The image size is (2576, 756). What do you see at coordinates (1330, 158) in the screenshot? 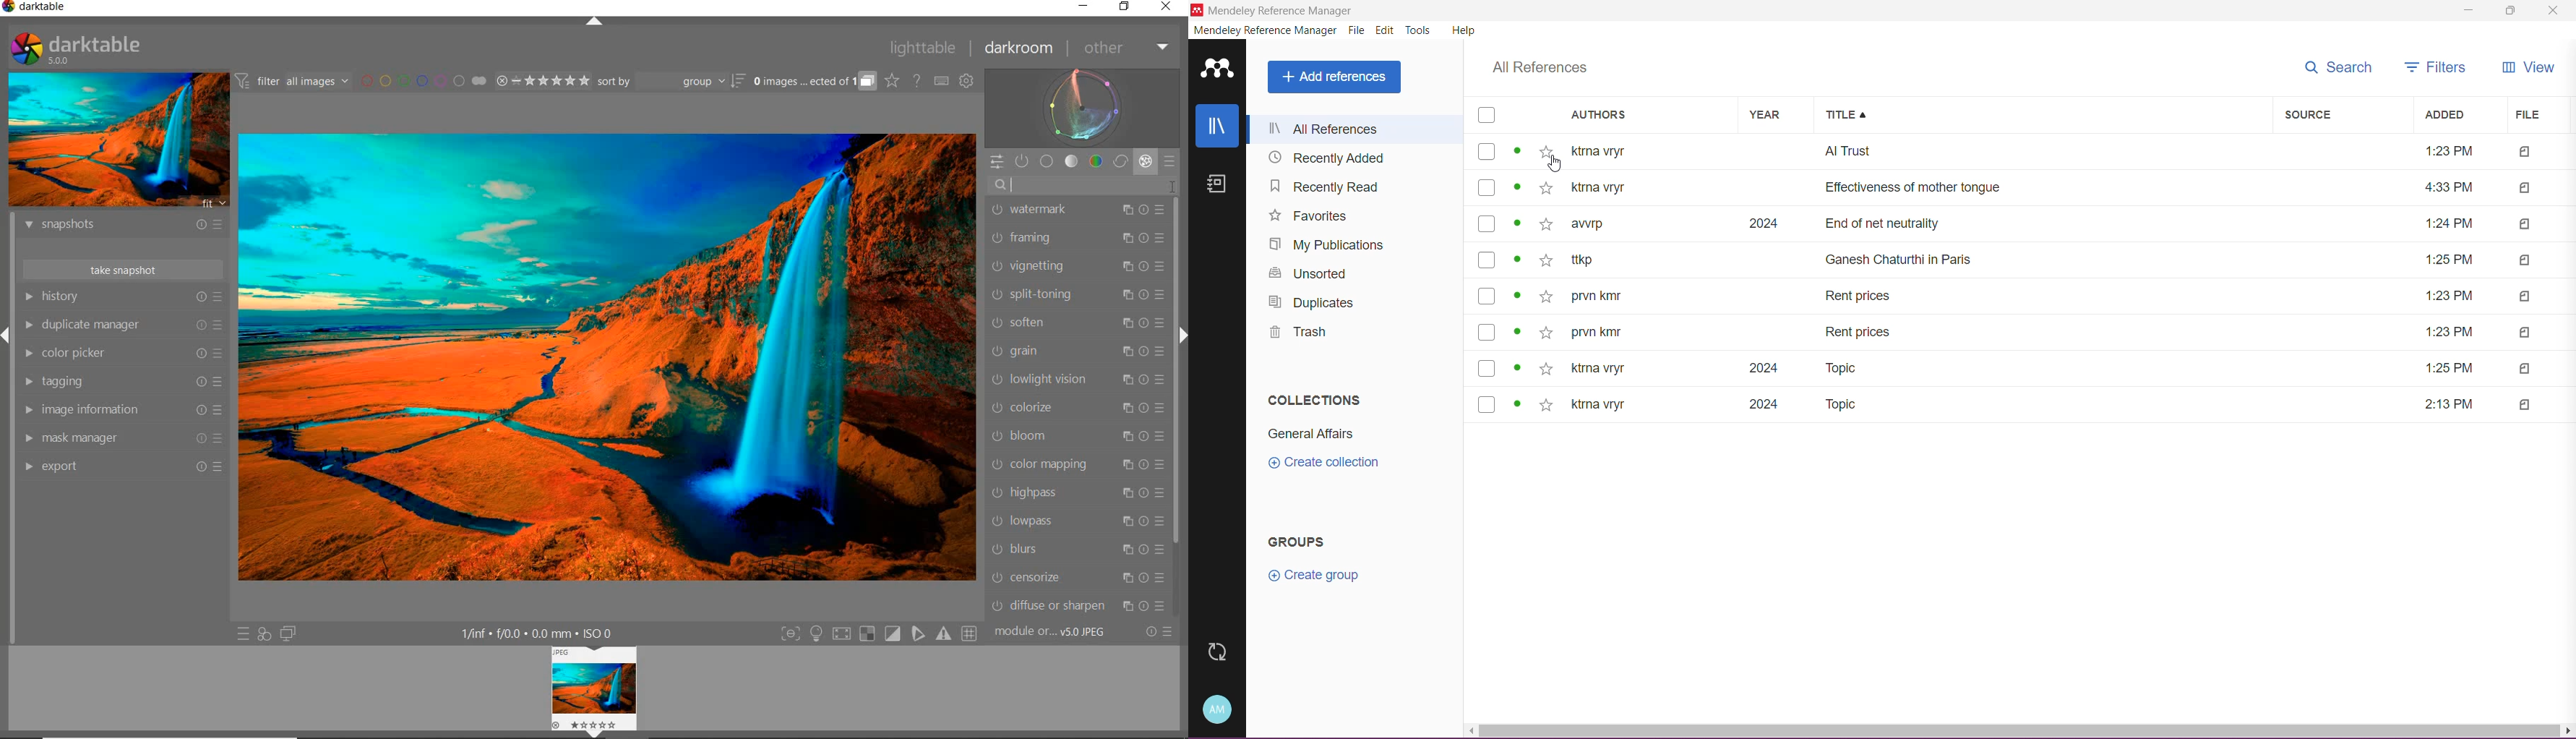
I see `Recently Added` at bounding box center [1330, 158].